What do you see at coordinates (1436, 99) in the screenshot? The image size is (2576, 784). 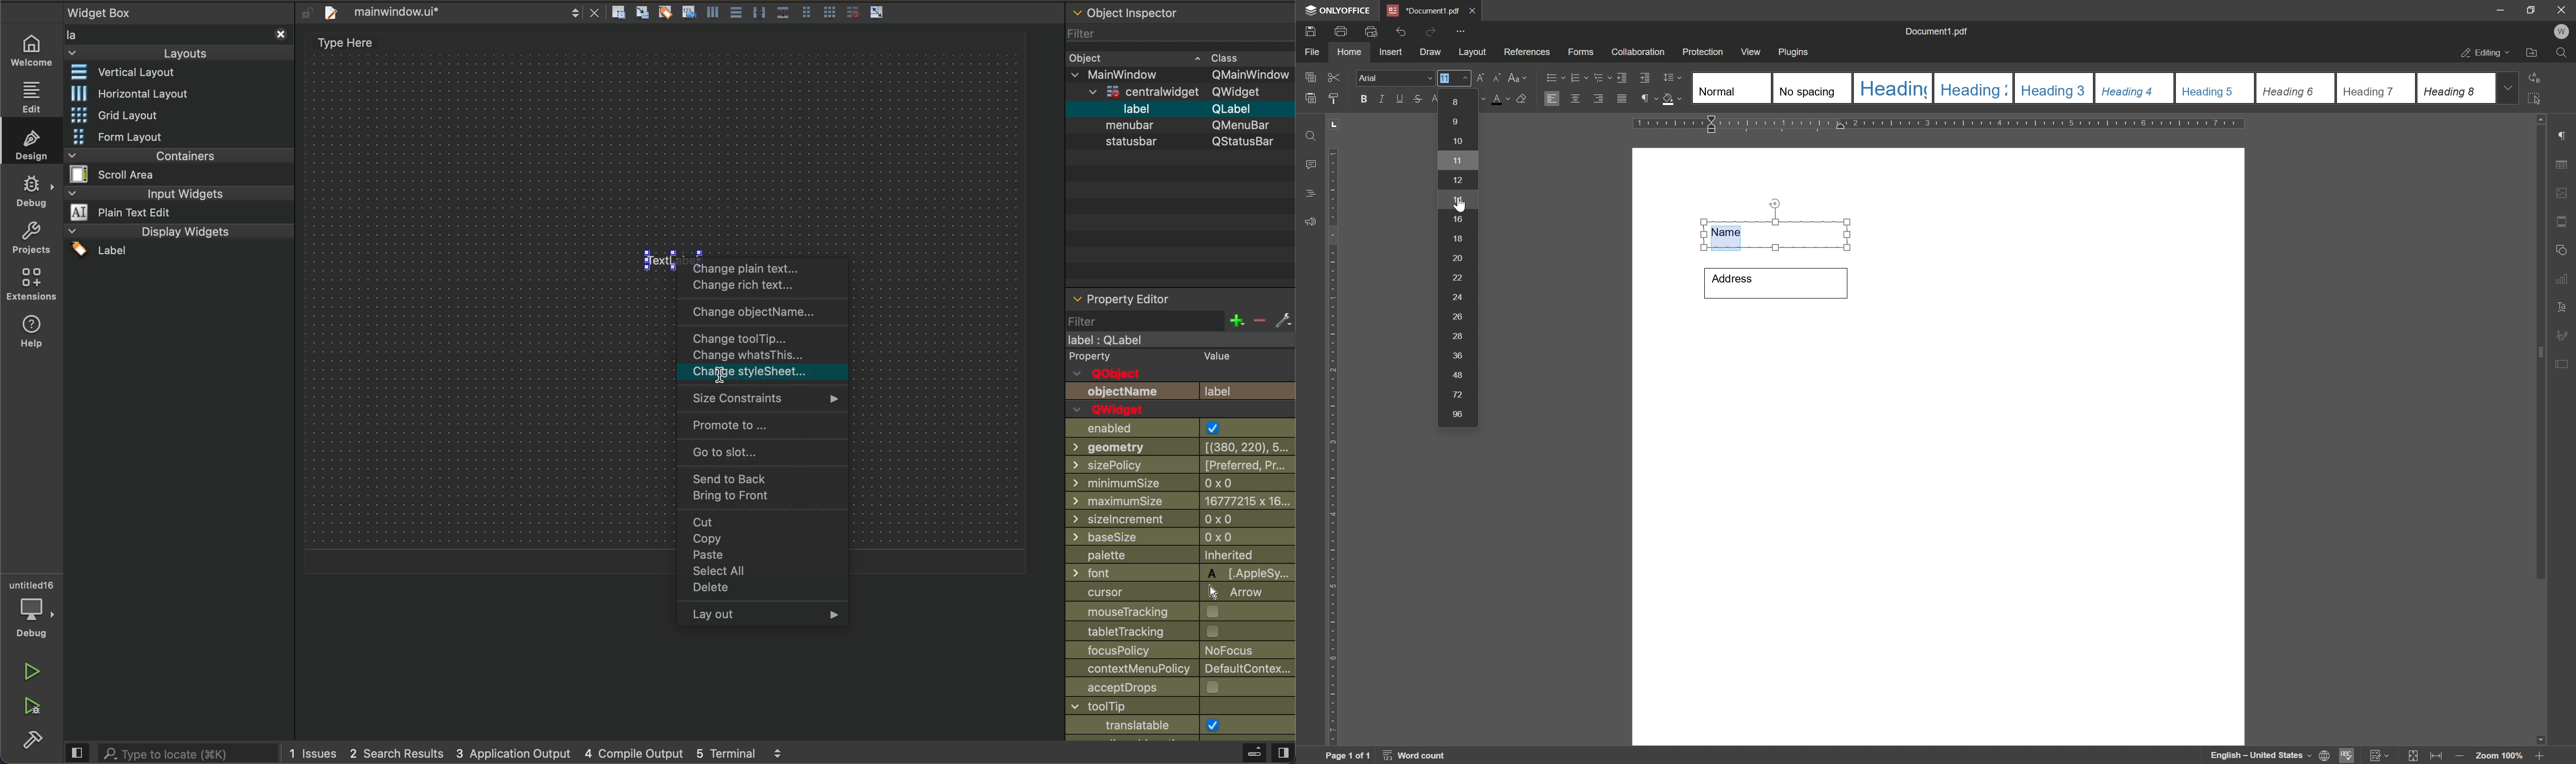 I see `superscript` at bounding box center [1436, 99].